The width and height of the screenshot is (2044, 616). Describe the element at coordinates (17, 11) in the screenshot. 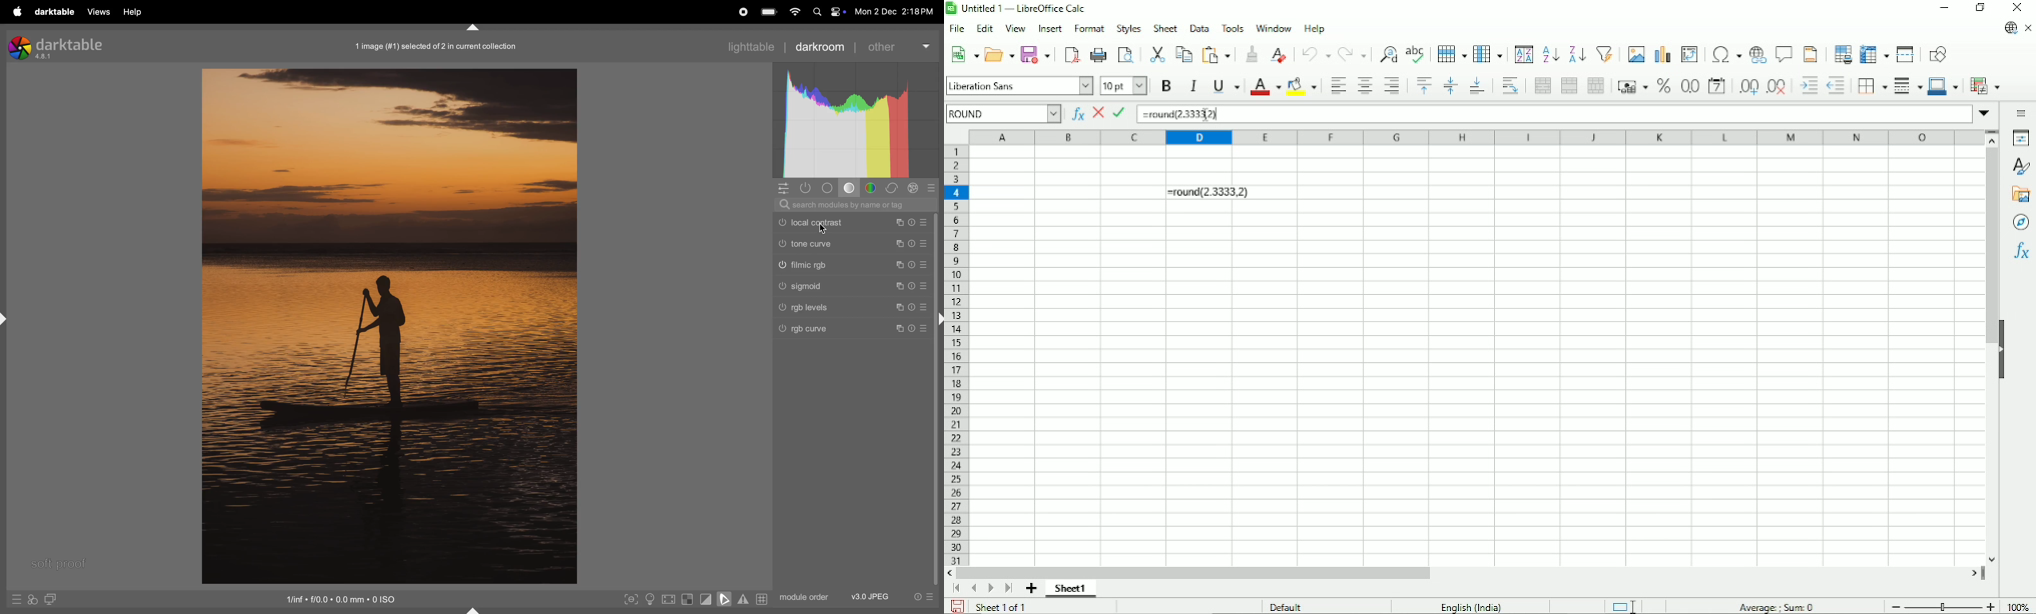

I see `apple menu` at that location.